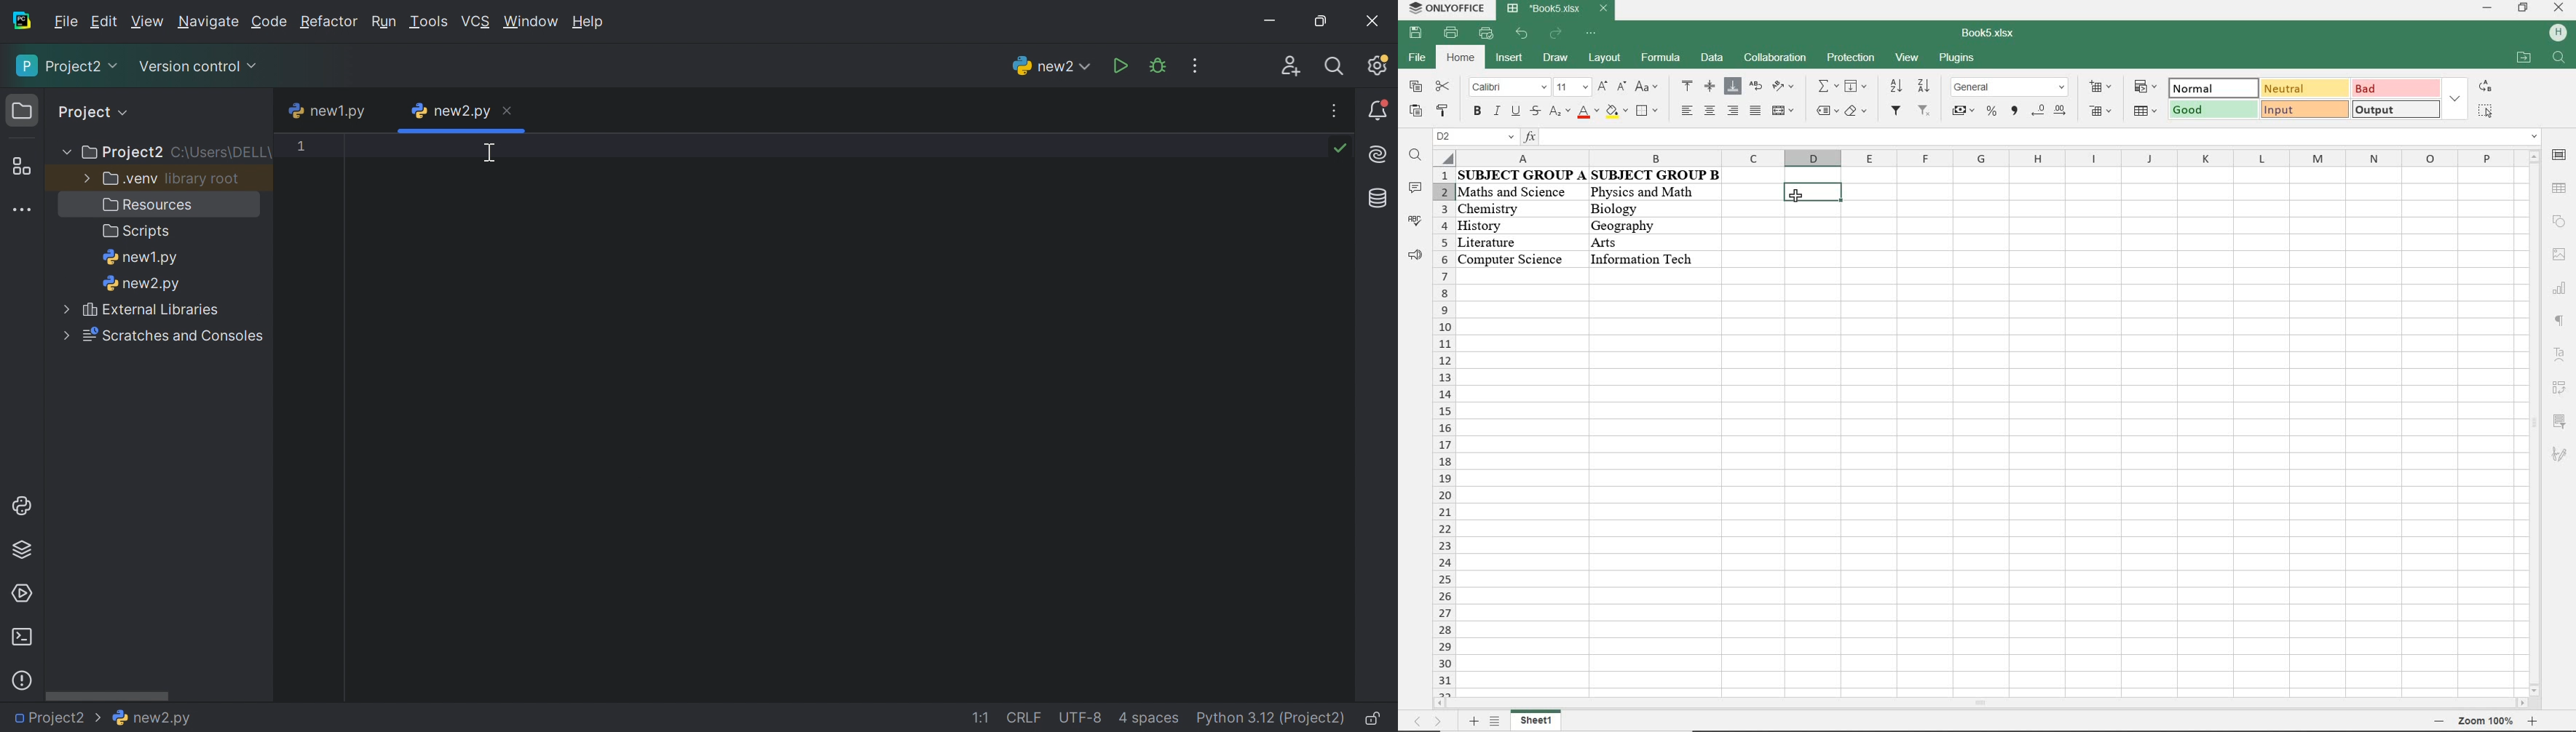  Describe the element at coordinates (2397, 109) in the screenshot. I see `output` at that location.